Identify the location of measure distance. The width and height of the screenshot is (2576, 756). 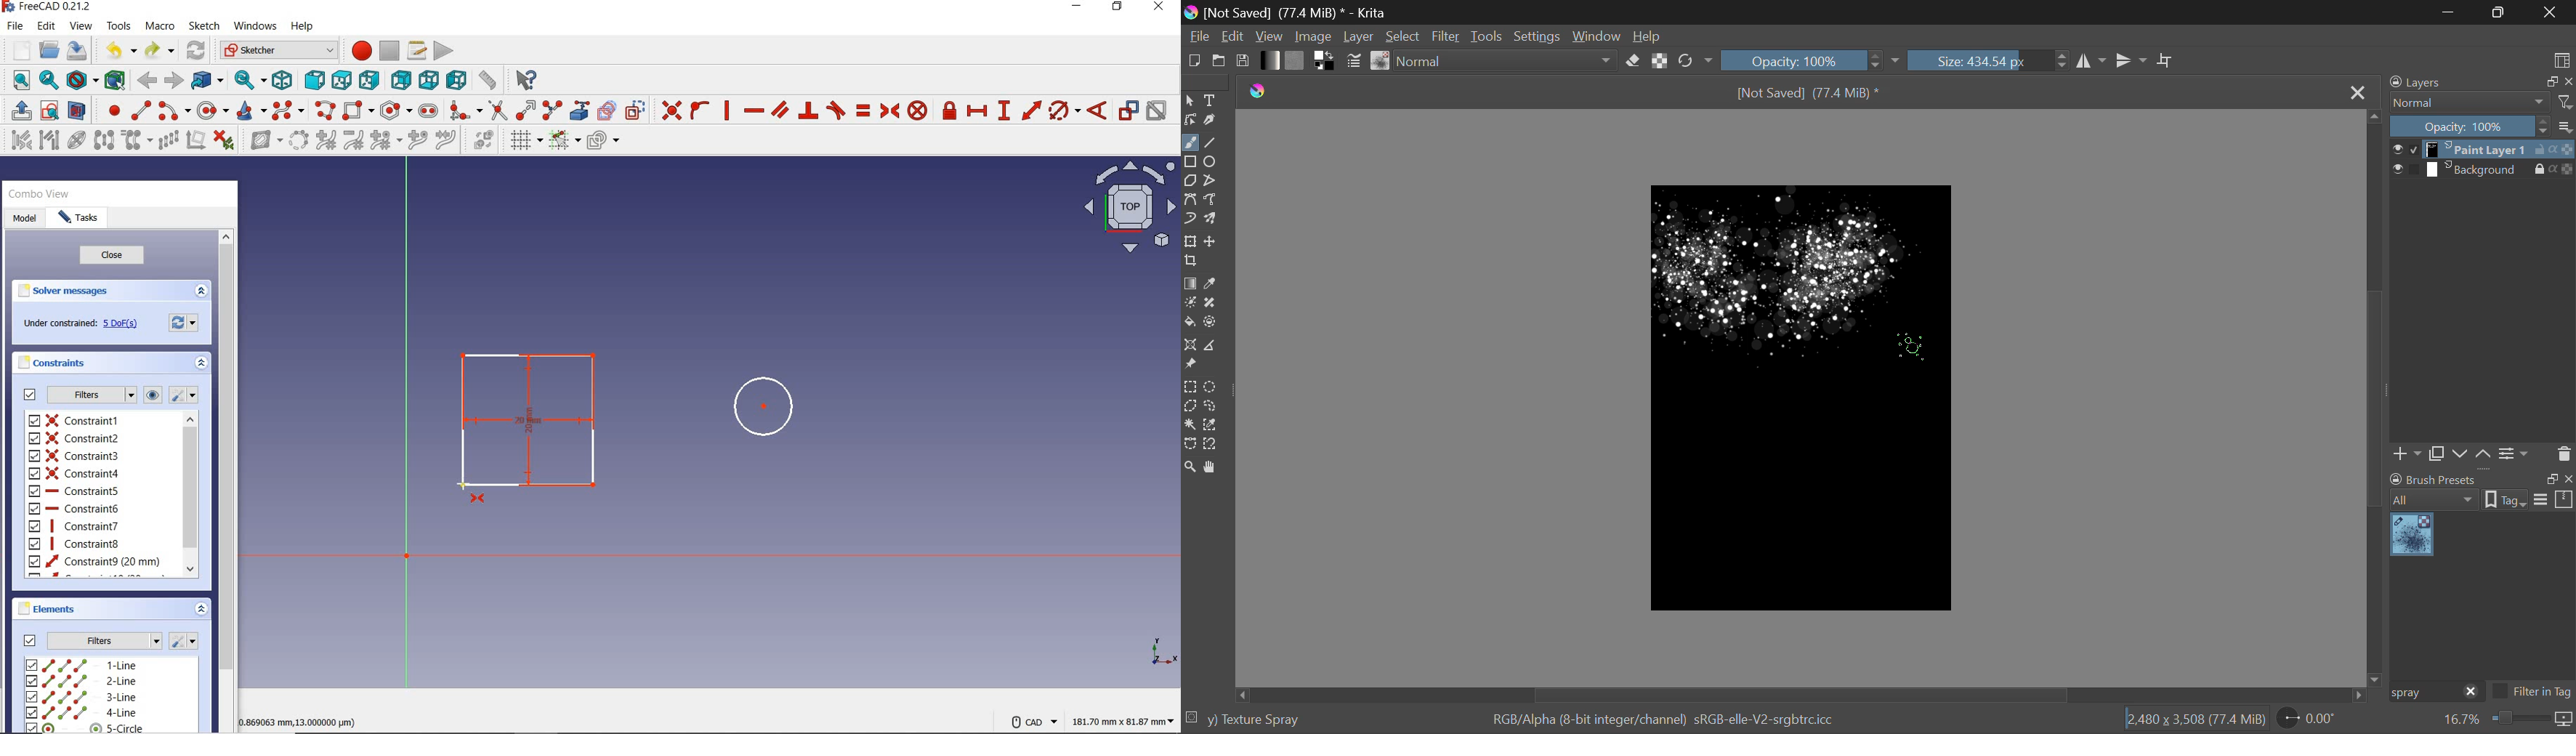
(489, 79).